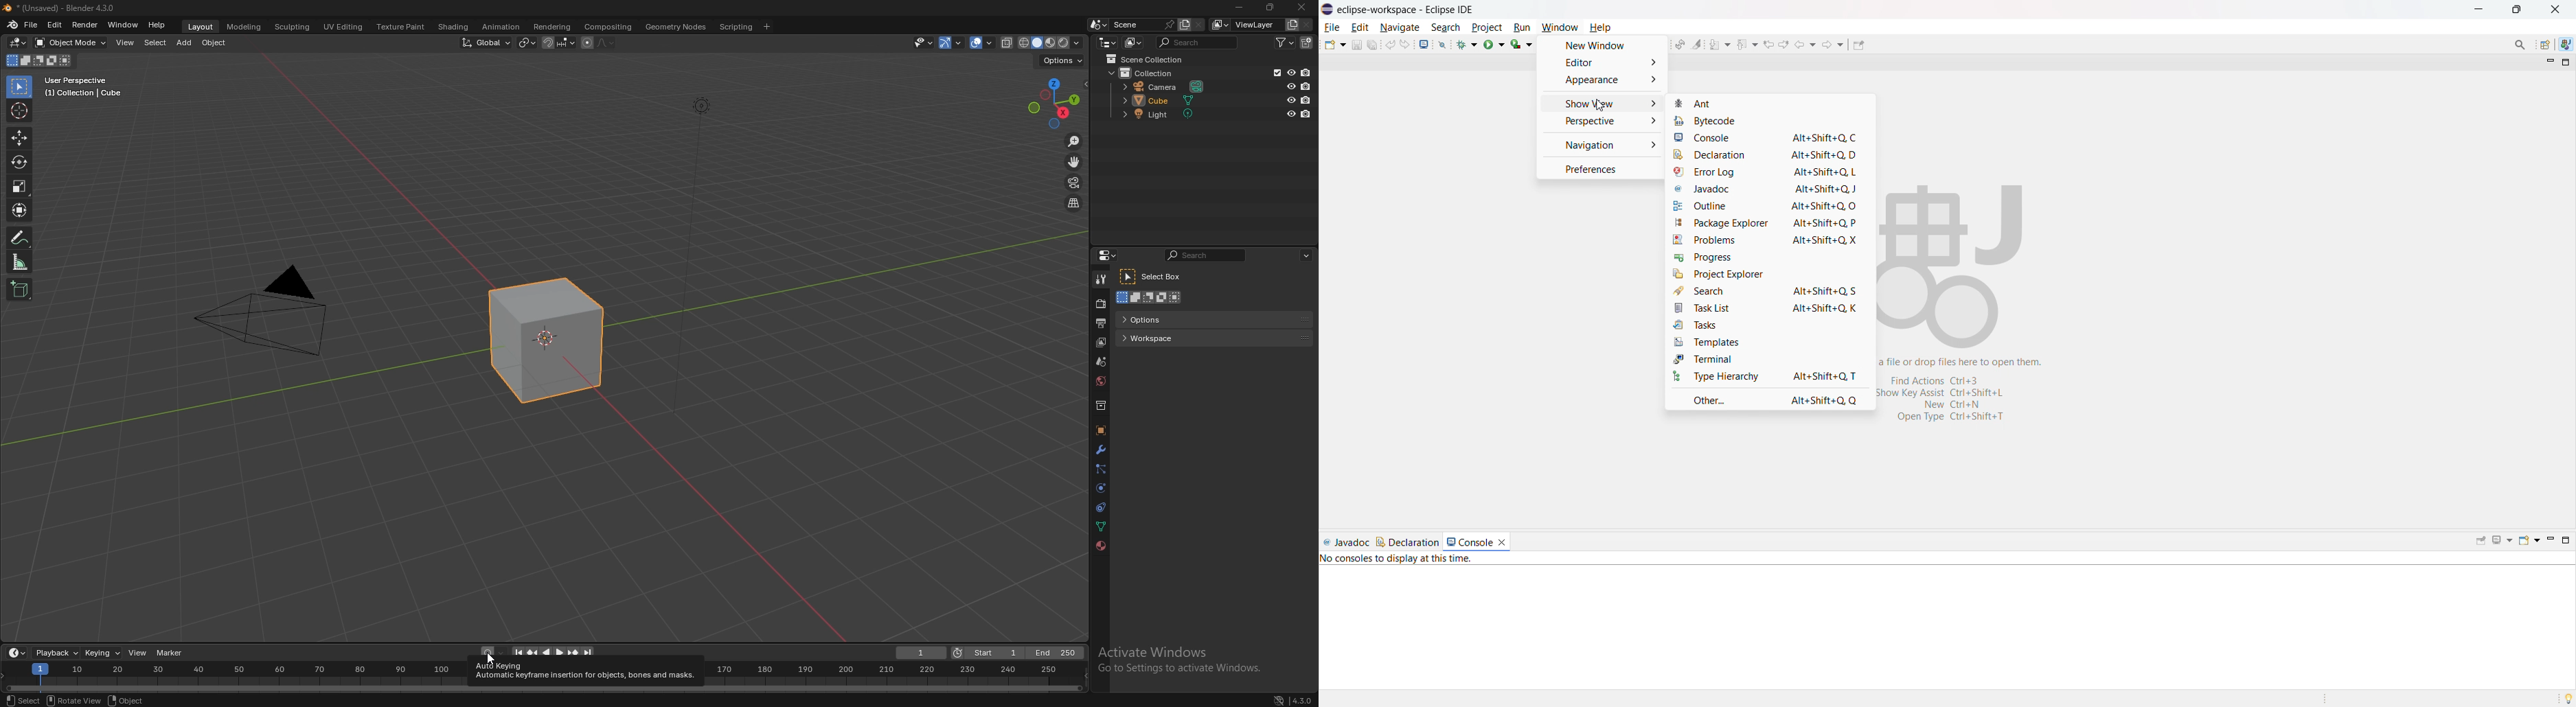 The height and width of the screenshot is (728, 2576). Describe the element at coordinates (1404, 43) in the screenshot. I see `redo` at that location.